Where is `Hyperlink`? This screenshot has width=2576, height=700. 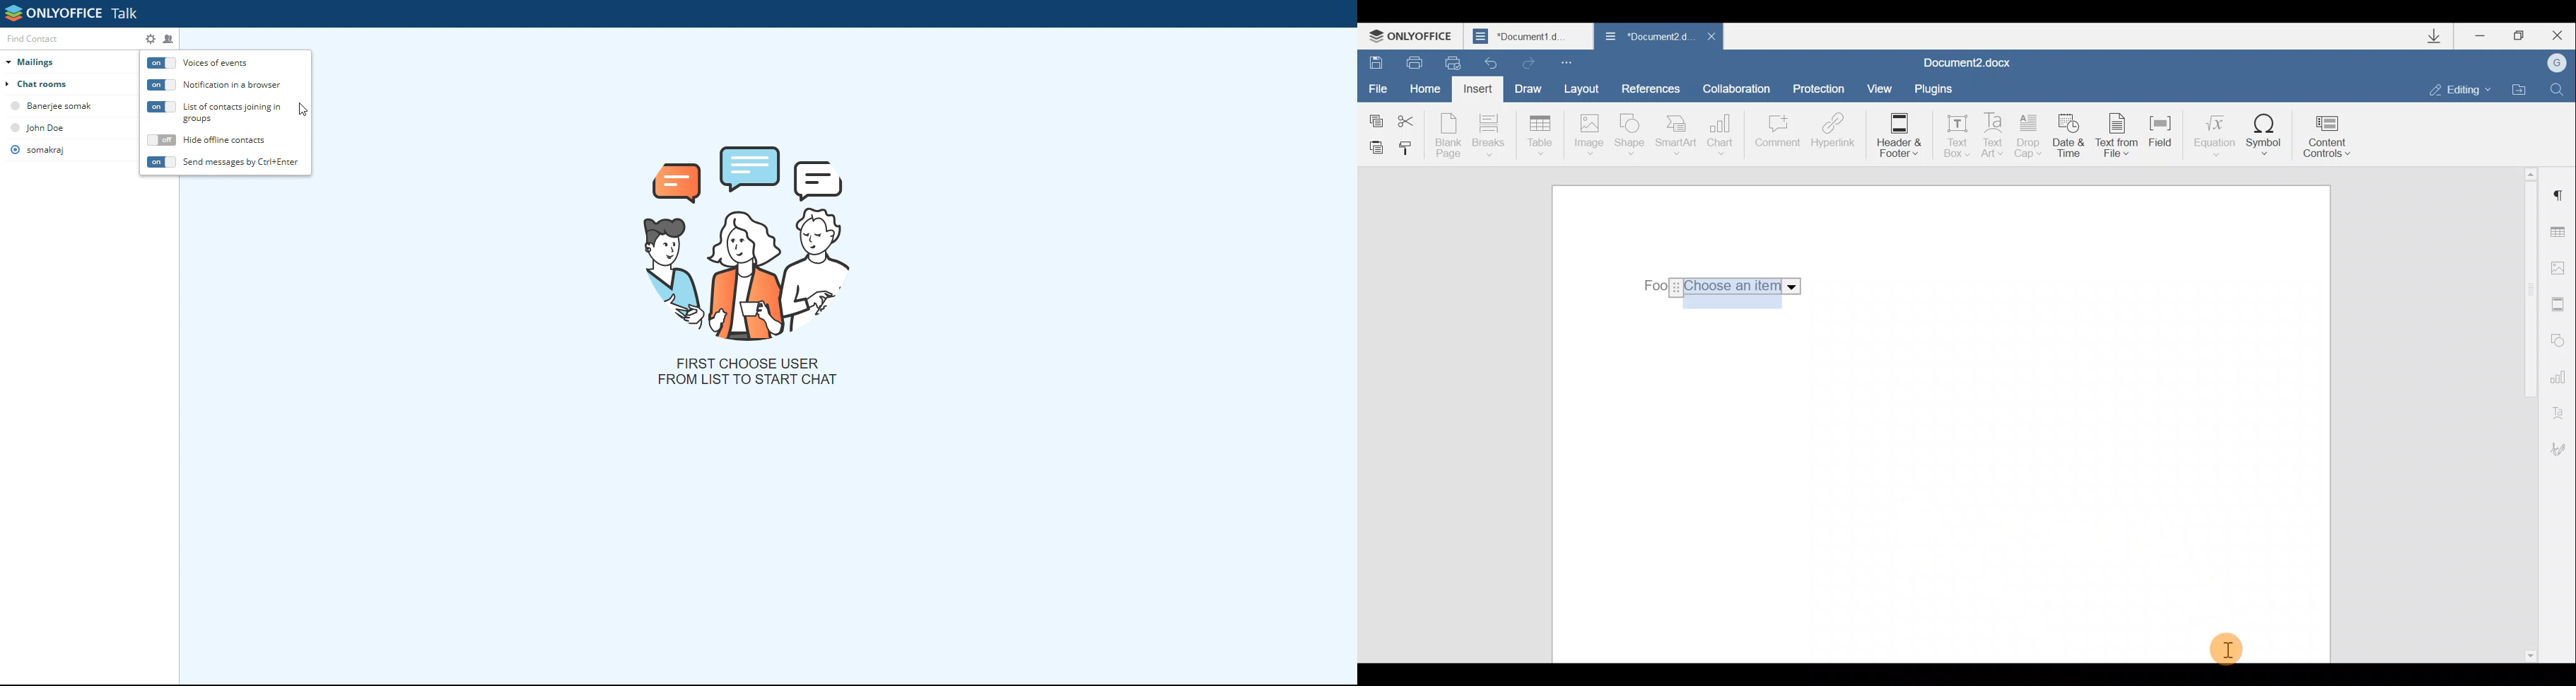
Hyperlink is located at coordinates (1830, 133).